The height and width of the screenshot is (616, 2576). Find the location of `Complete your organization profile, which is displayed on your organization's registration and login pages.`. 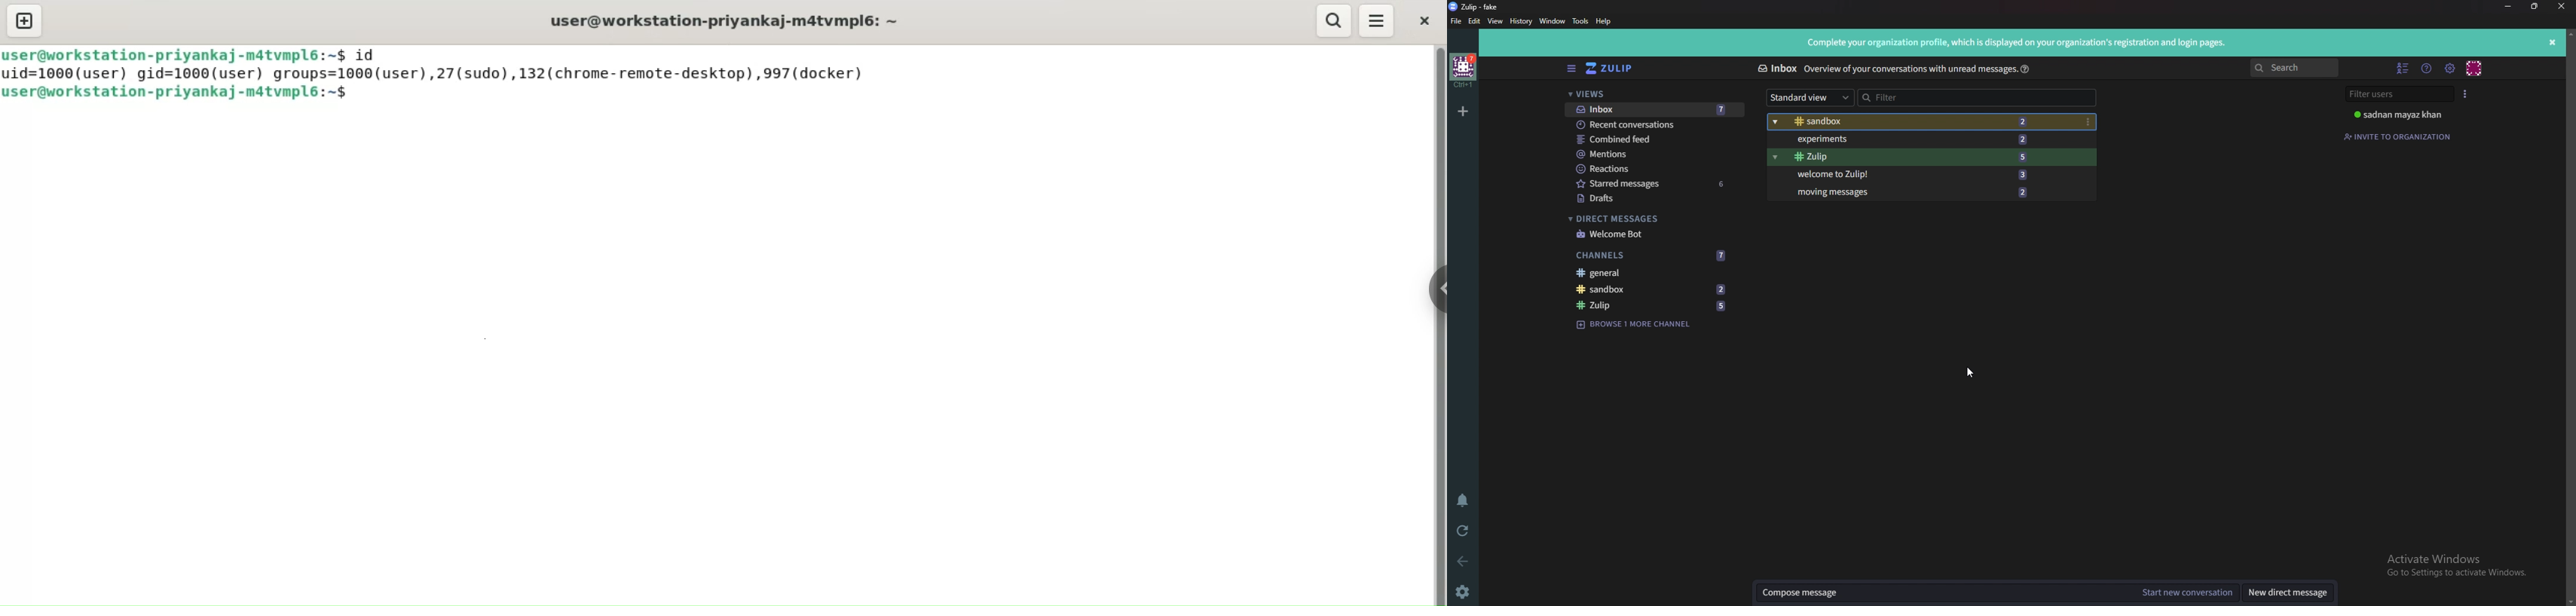

Complete your organization profile, which is displayed on your organization's registration and login pages. is located at coordinates (2021, 42).